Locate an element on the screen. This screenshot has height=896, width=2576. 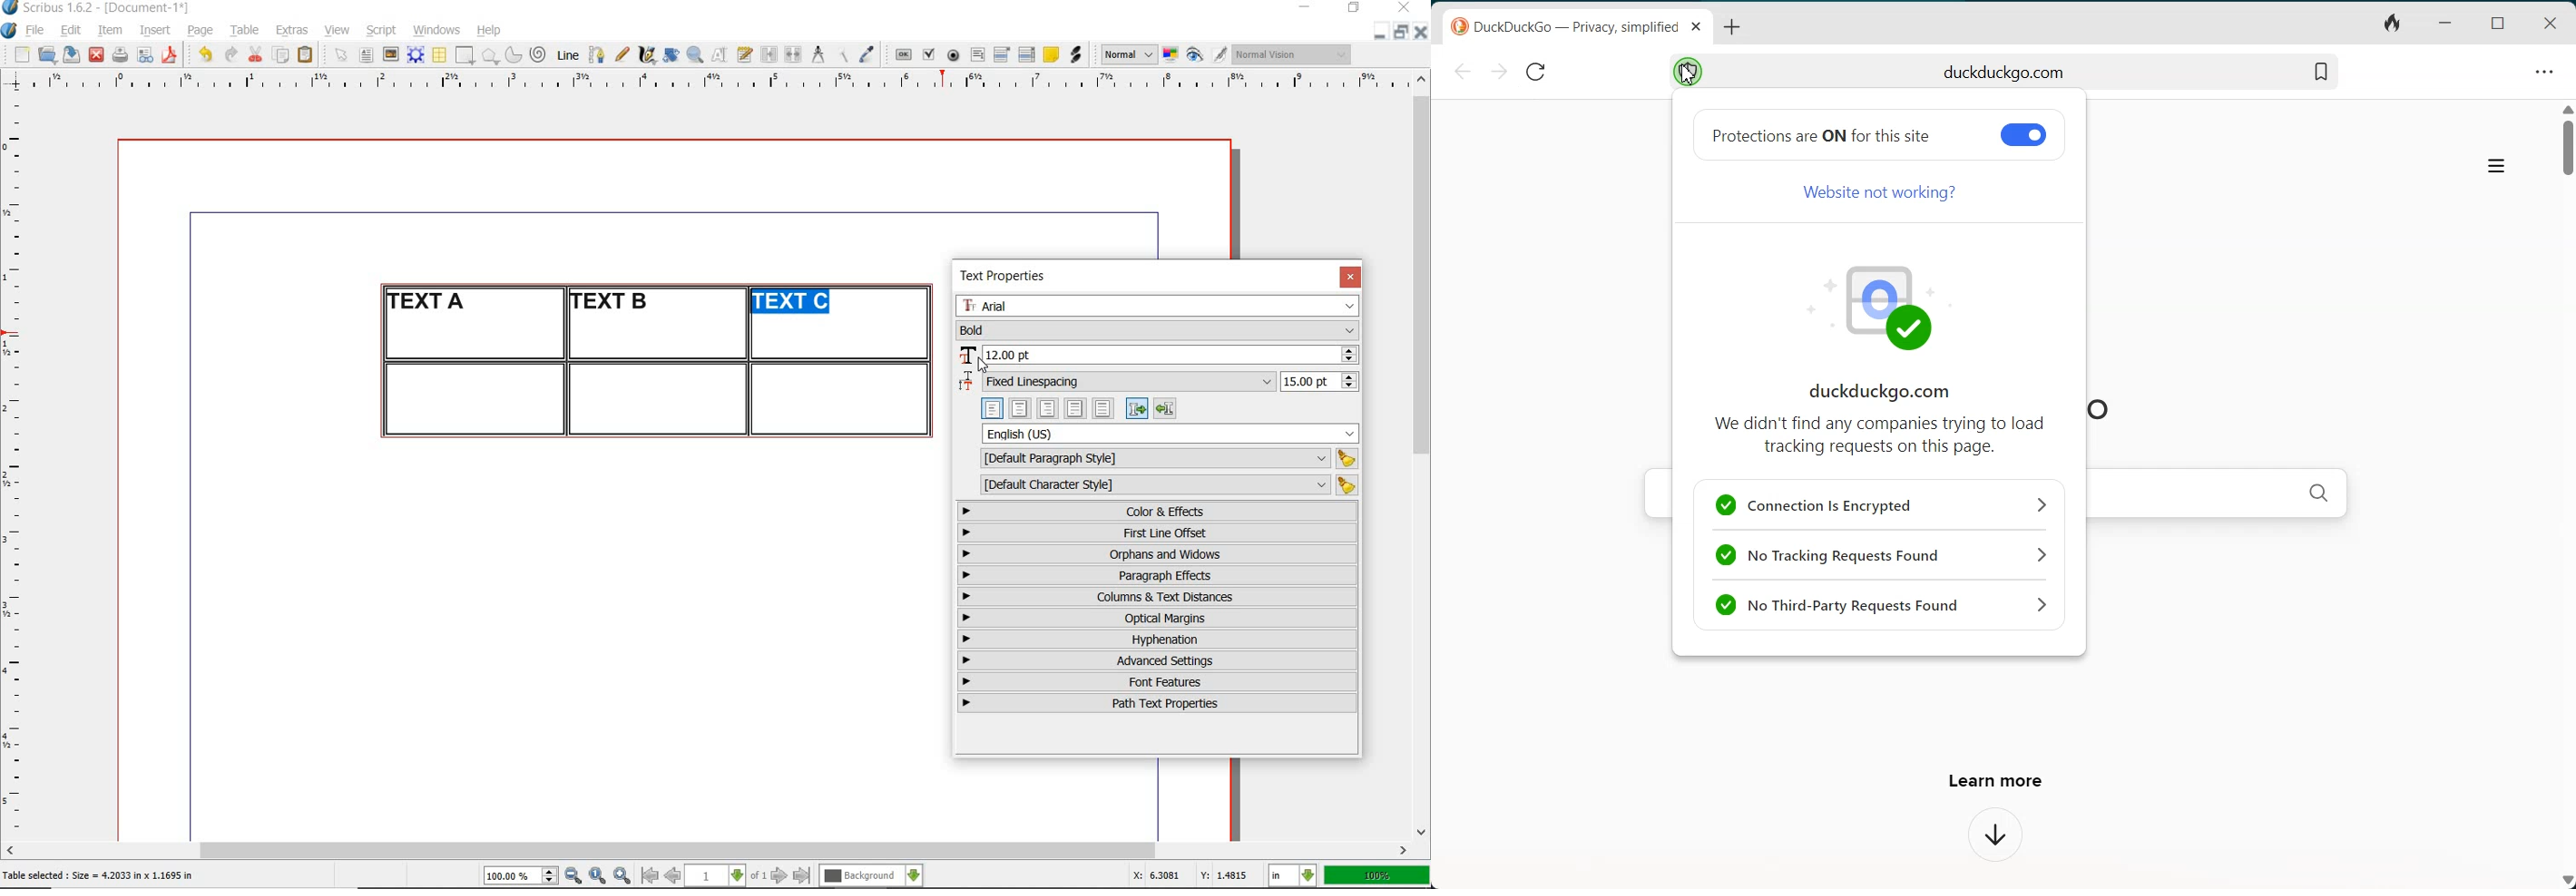
rotate item is located at coordinates (671, 54).